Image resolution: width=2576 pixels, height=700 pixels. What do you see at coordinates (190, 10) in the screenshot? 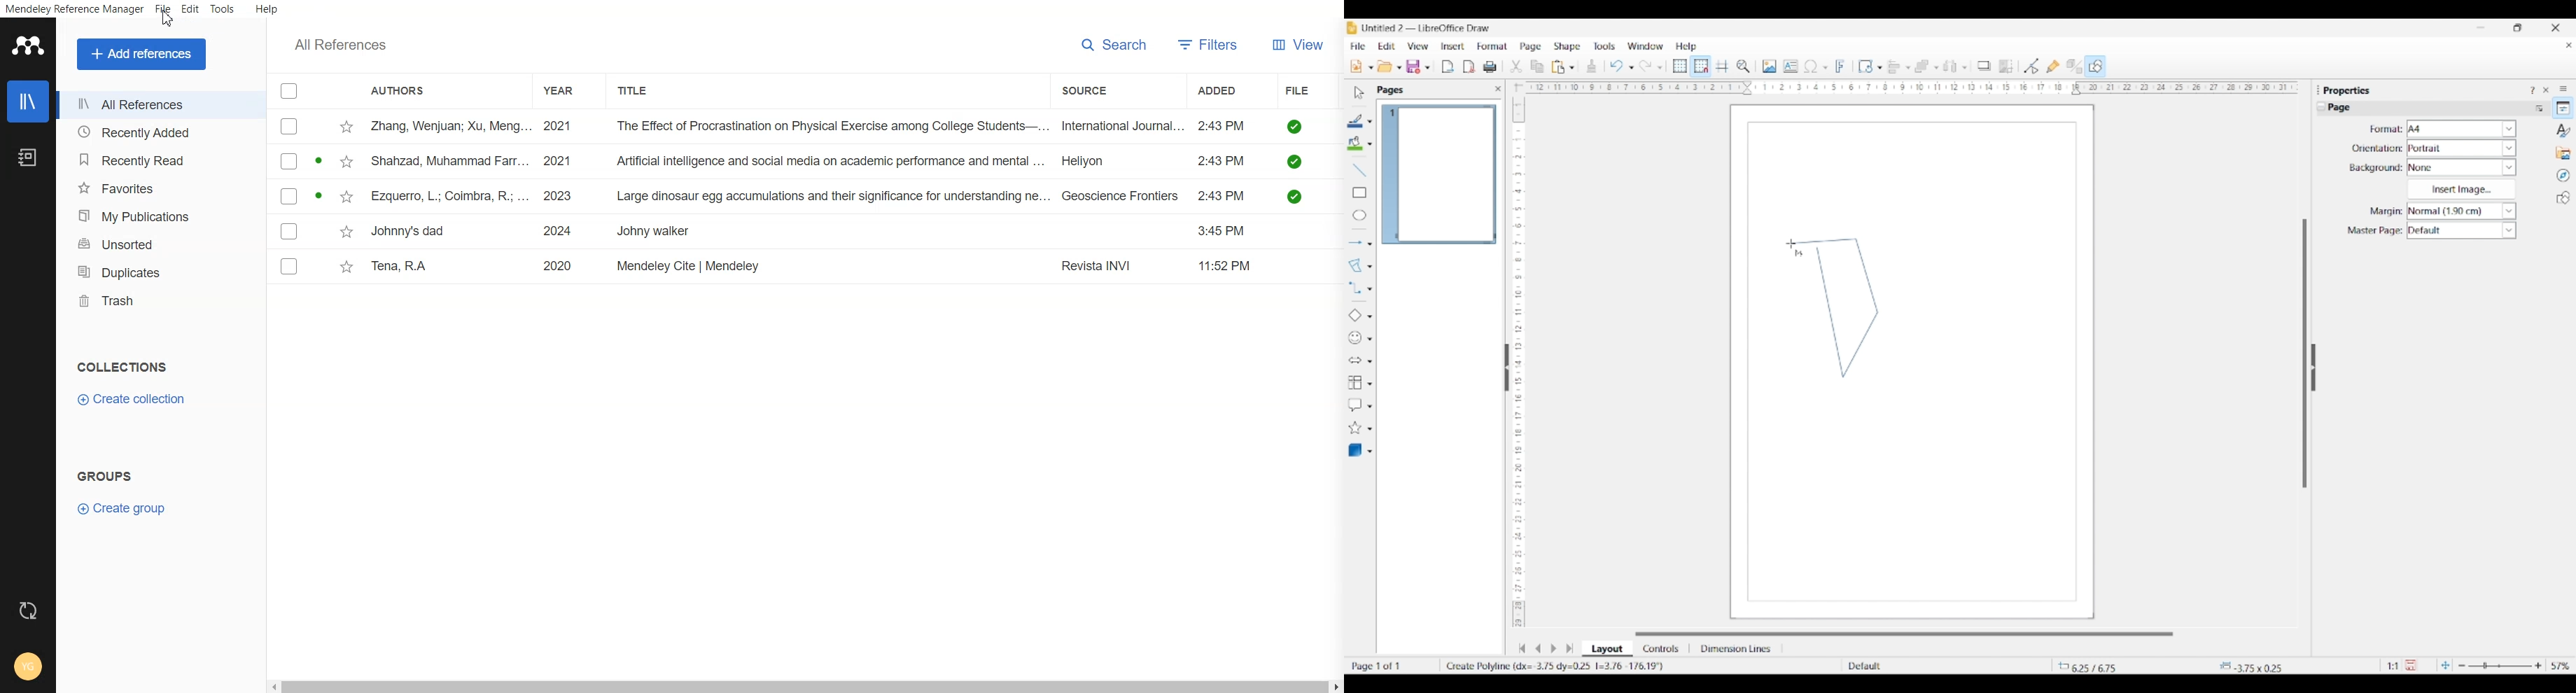
I see `Edit` at bounding box center [190, 10].